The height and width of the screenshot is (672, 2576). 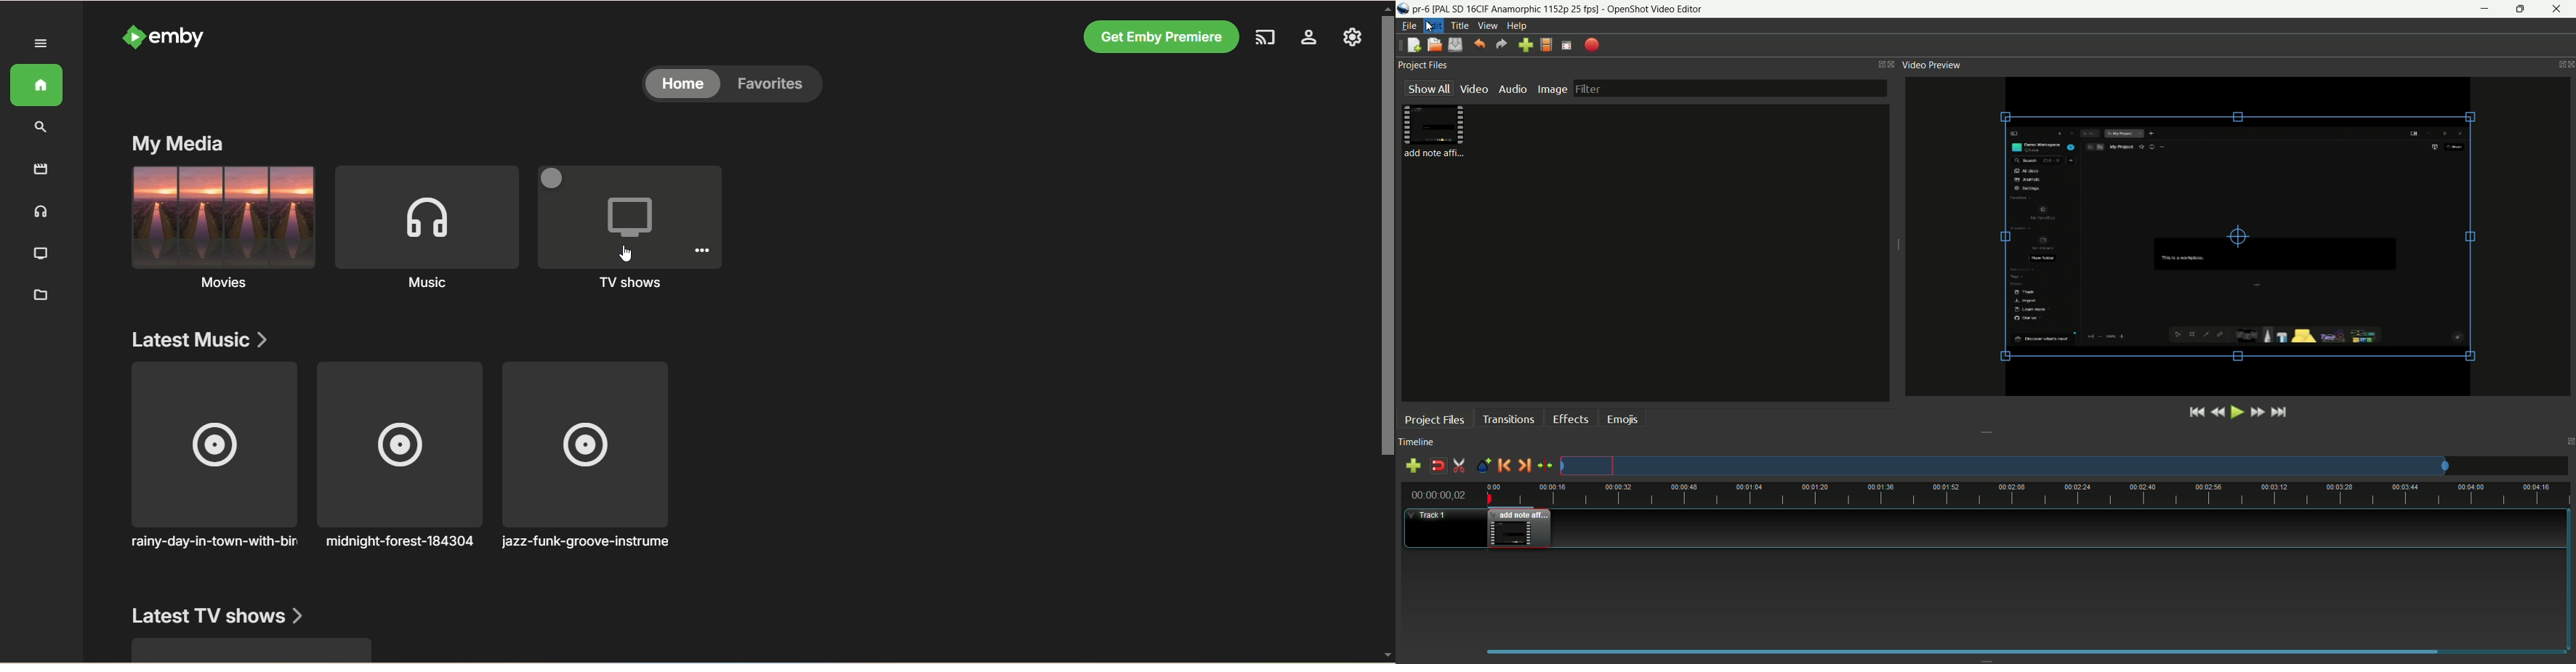 What do you see at coordinates (1525, 465) in the screenshot?
I see `next marker` at bounding box center [1525, 465].